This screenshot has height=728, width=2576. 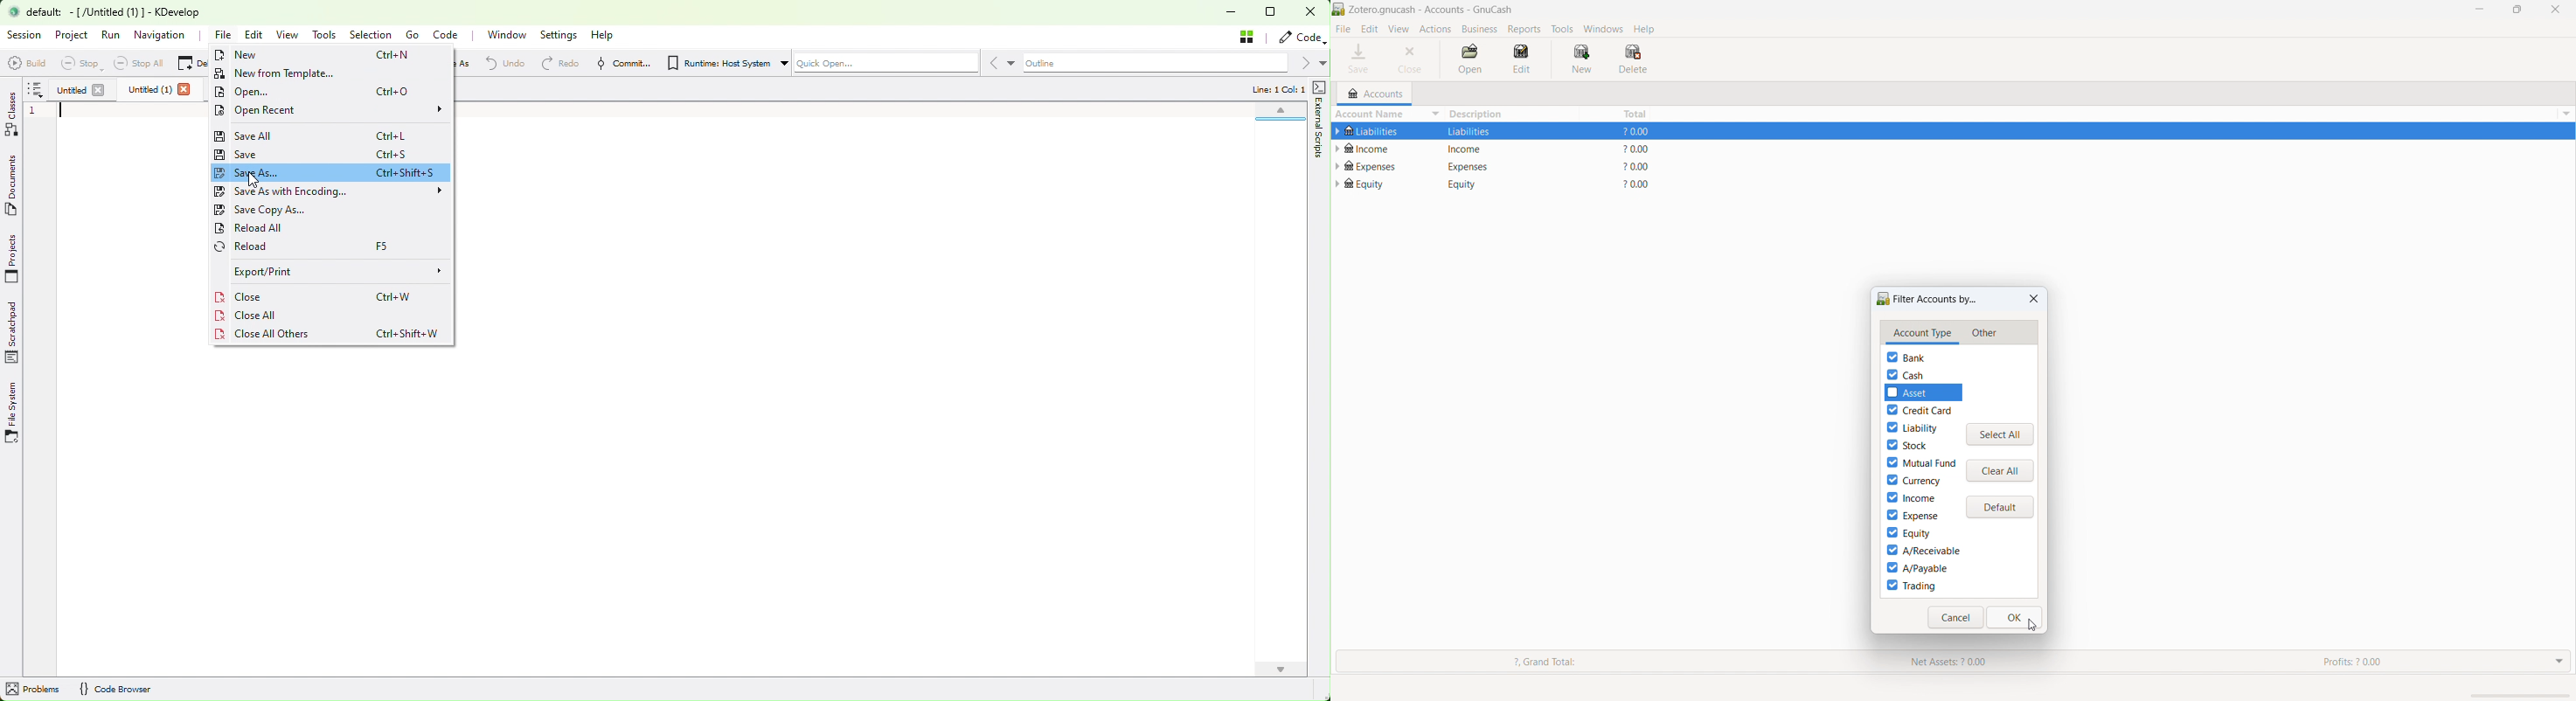 I want to click on total, so click(x=1617, y=113).